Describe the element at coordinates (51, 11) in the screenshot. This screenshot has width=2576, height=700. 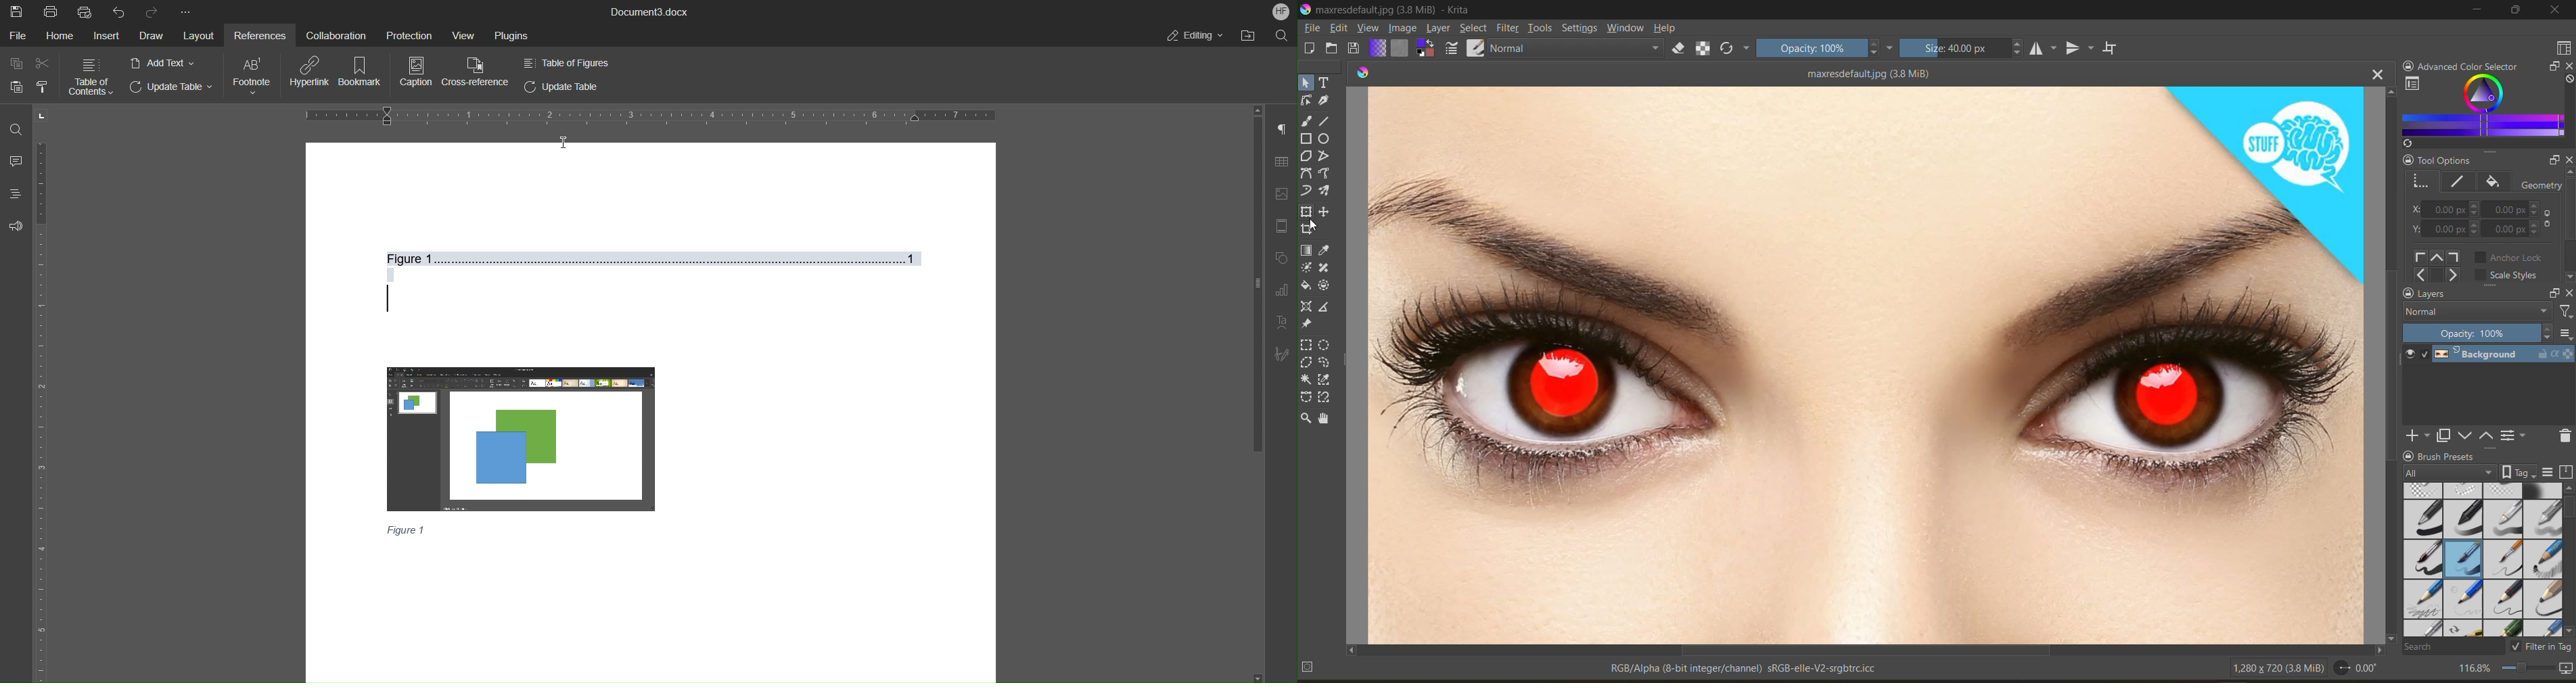
I see `Print` at that location.